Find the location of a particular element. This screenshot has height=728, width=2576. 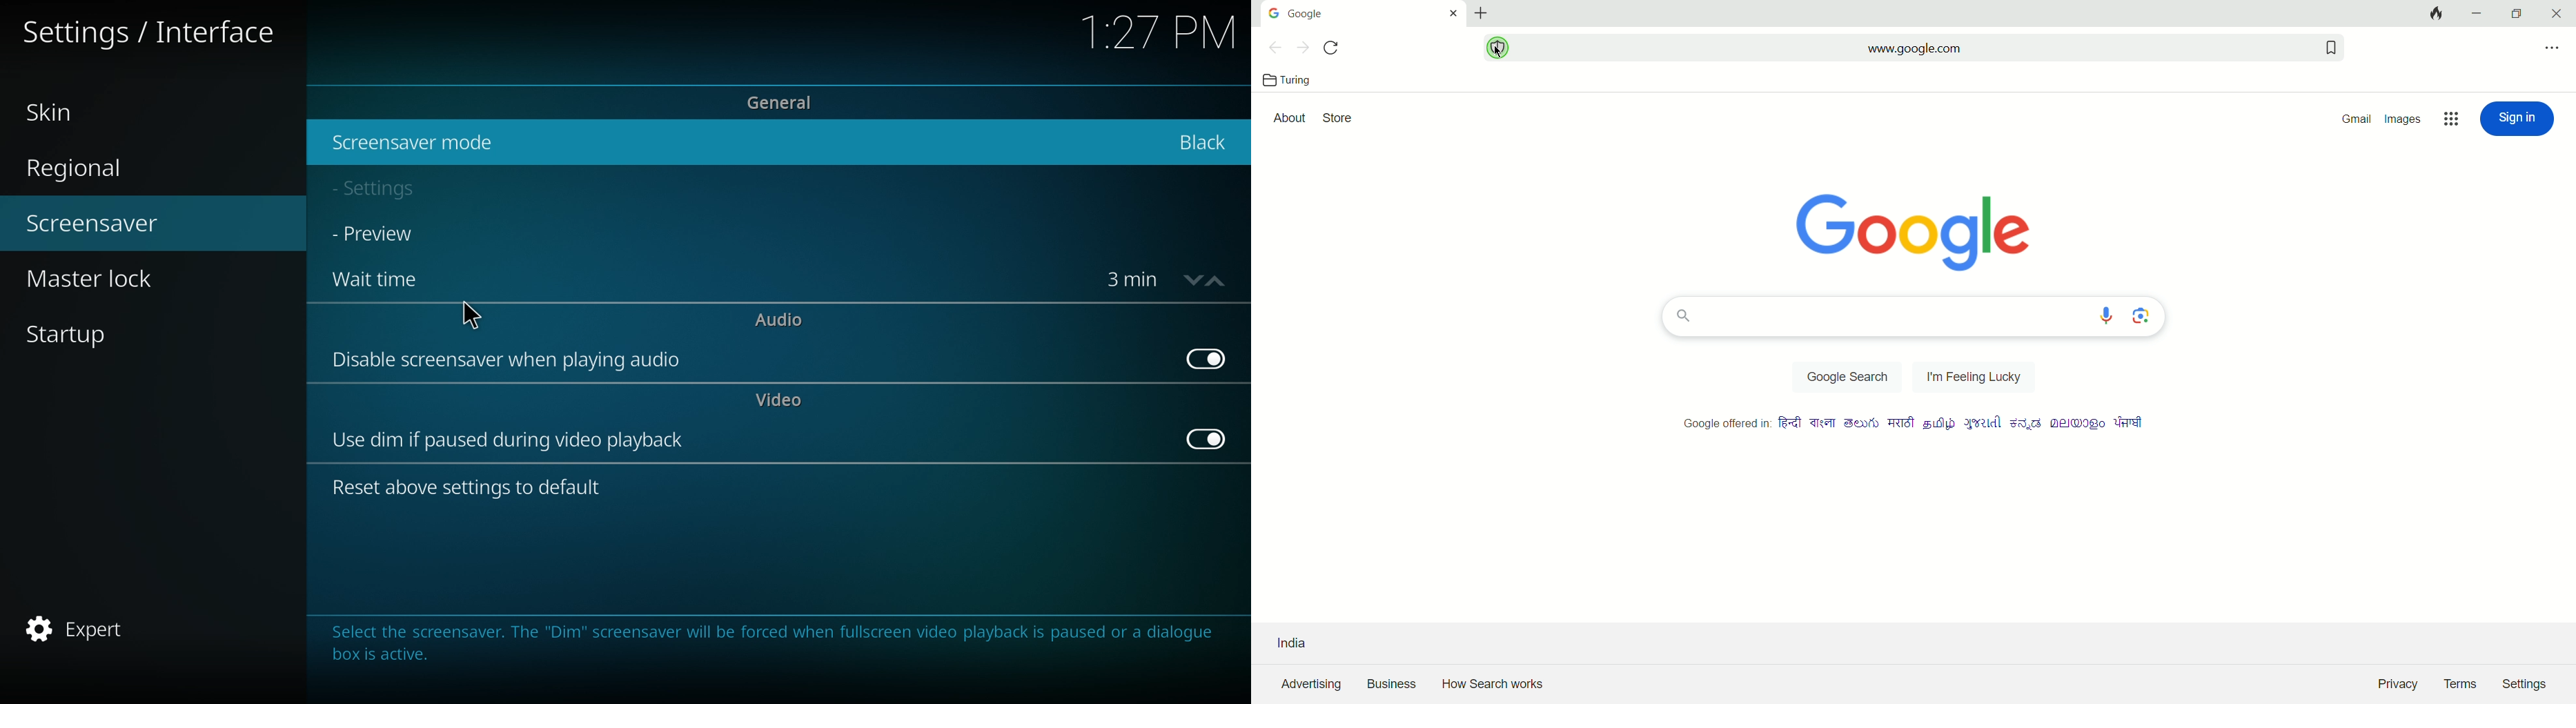

Google  is located at coordinates (1915, 232).